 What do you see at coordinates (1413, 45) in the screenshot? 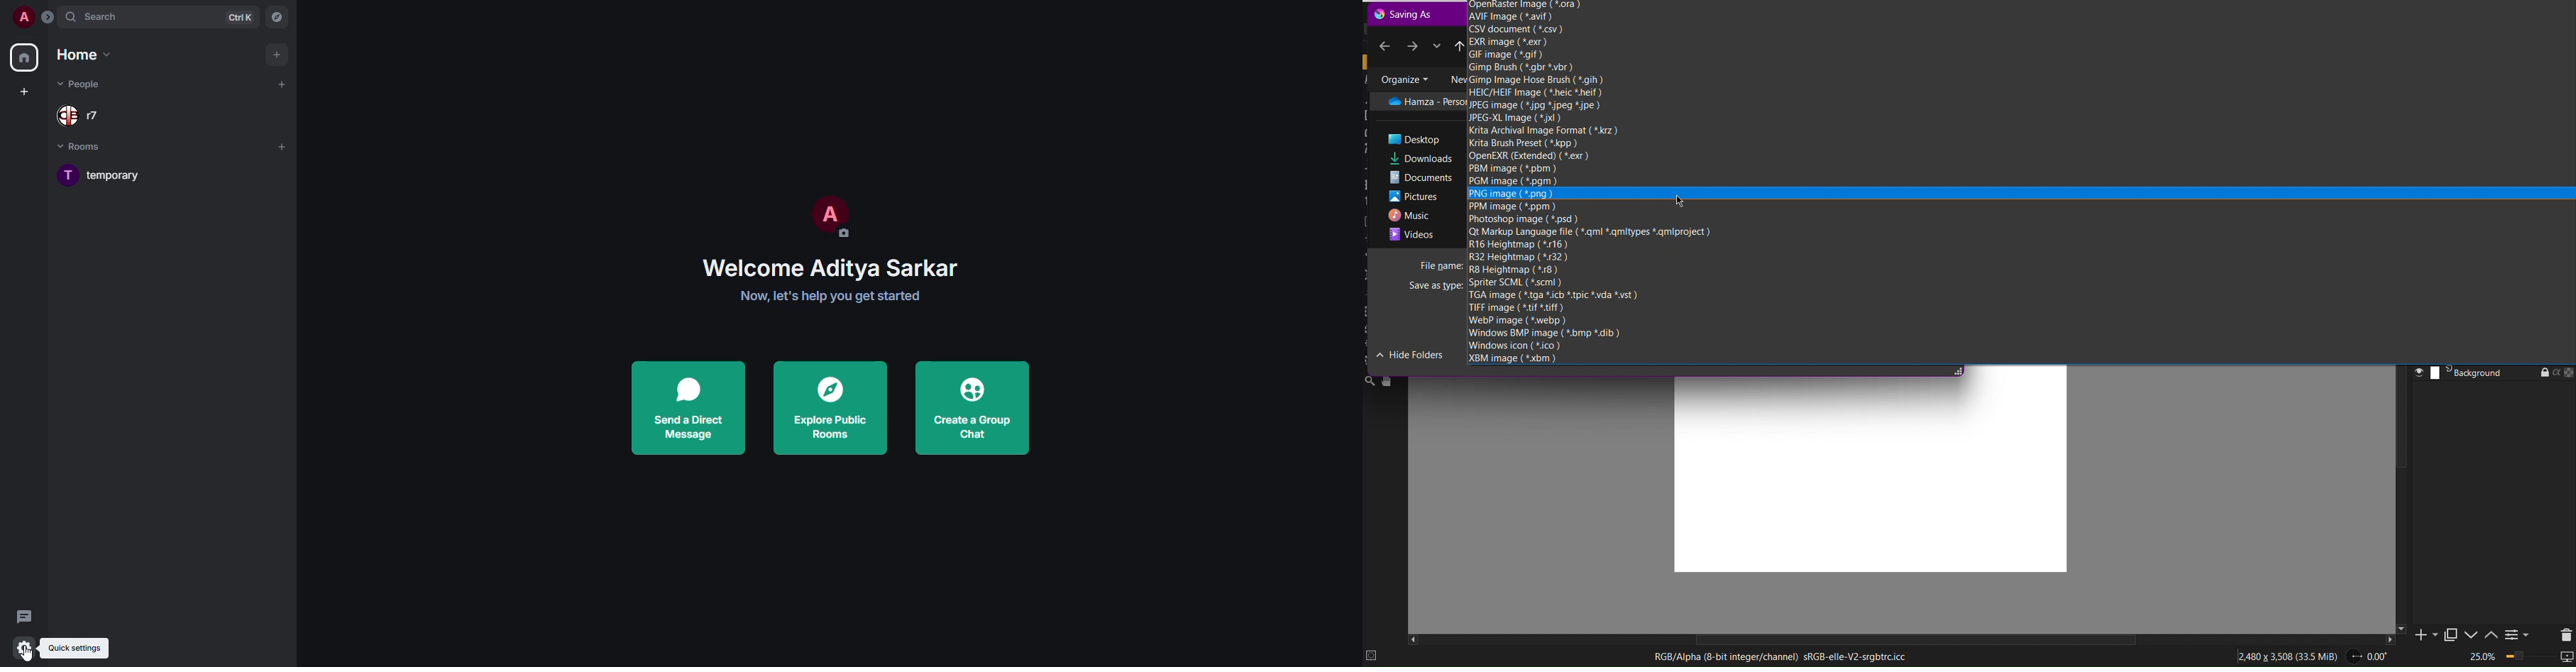
I see `Next` at bounding box center [1413, 45].